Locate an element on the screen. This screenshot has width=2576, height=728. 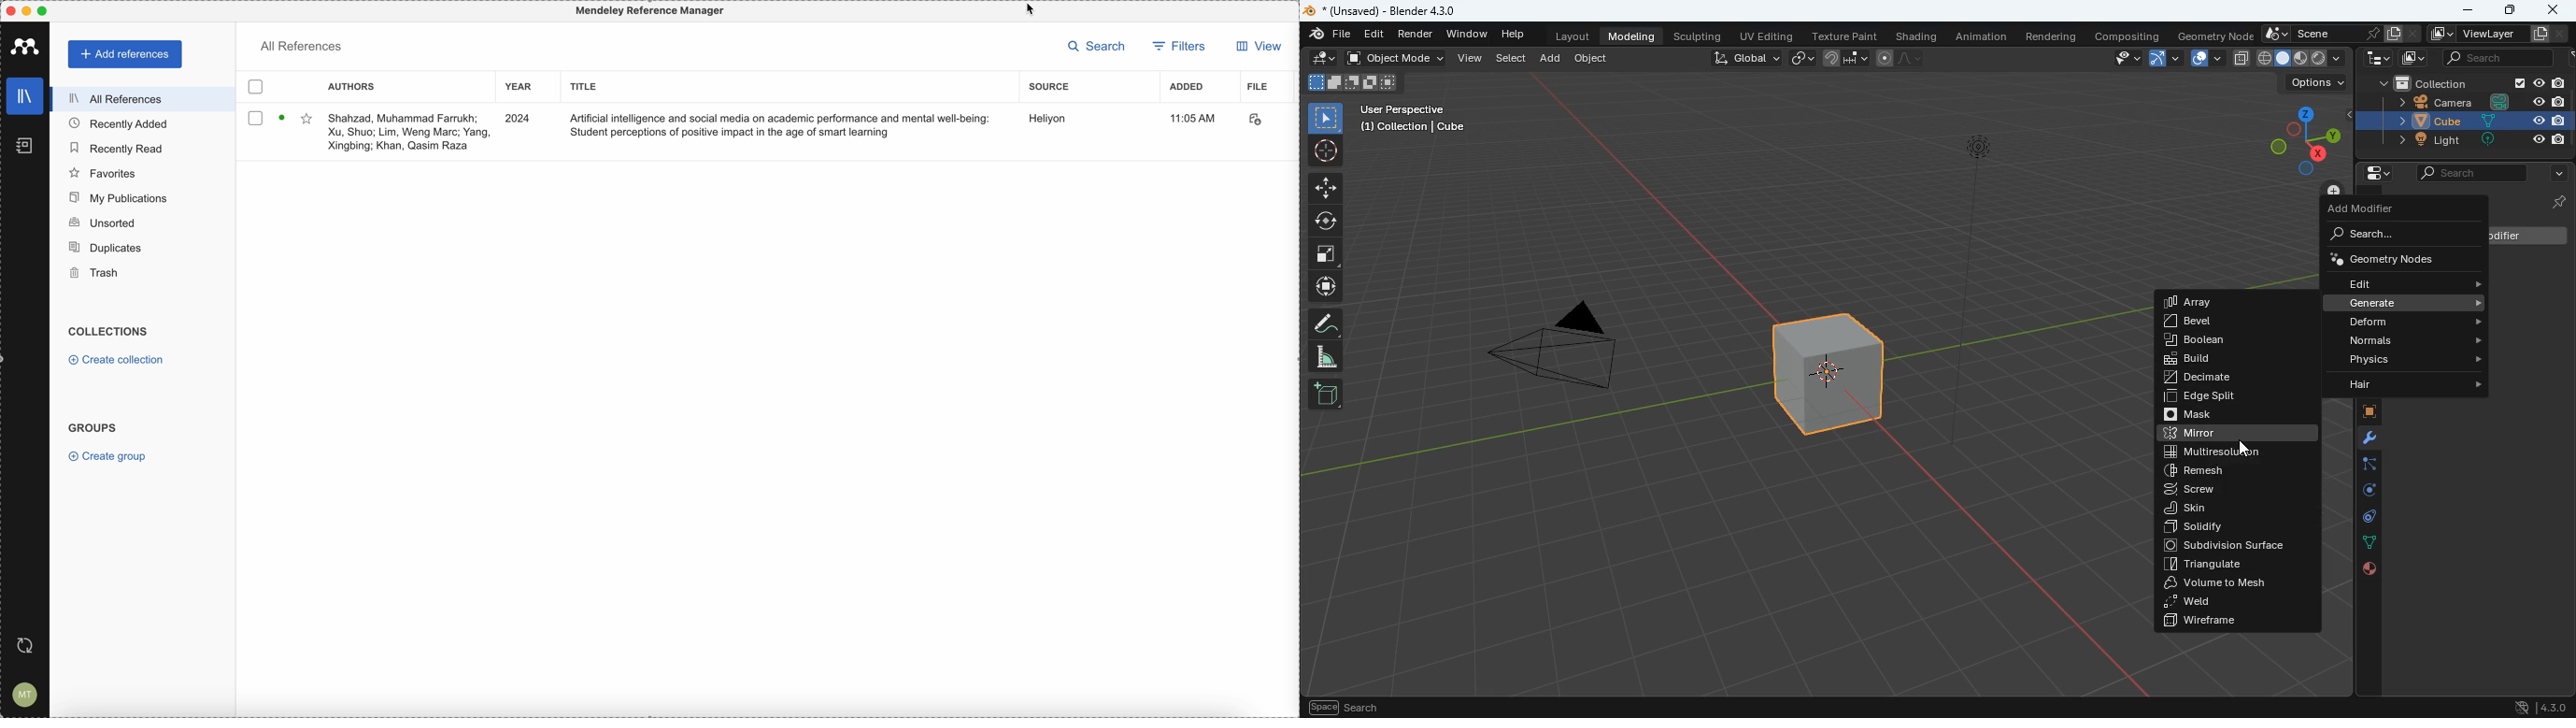
authors is located at coordinates (352, 88).